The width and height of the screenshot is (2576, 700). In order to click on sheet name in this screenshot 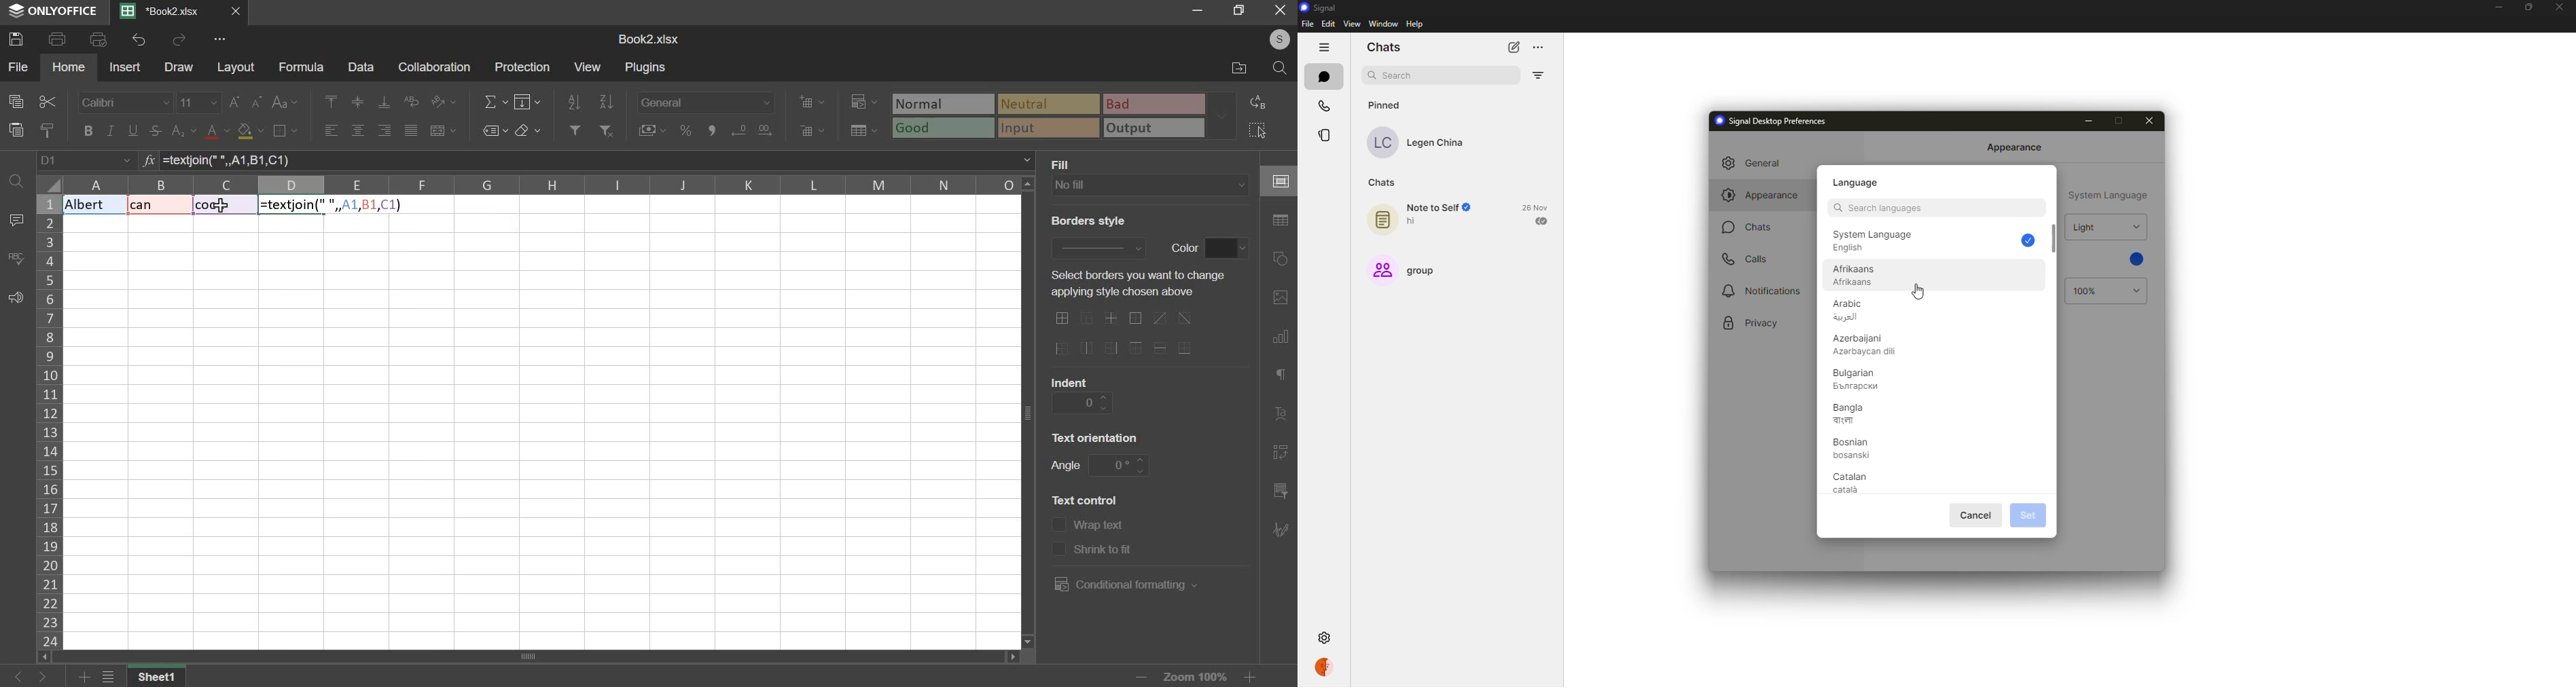, I will do `click(161, 677)`.